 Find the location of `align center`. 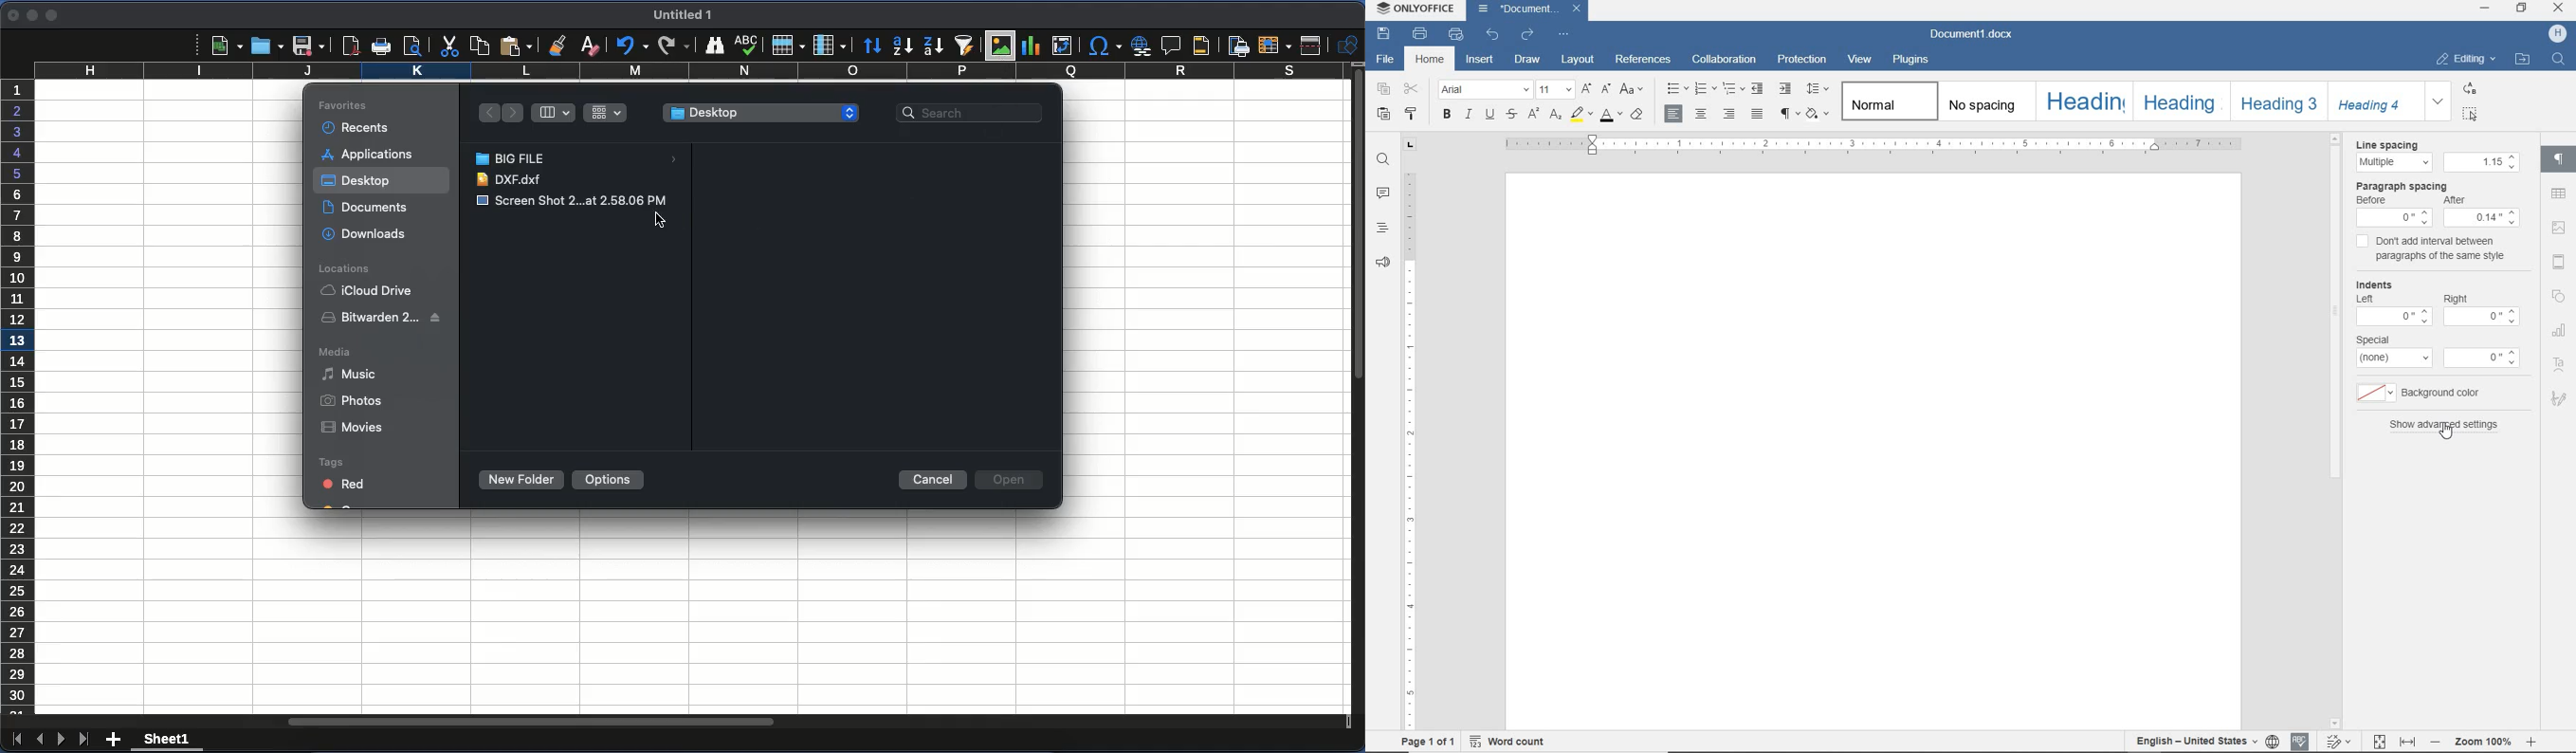

align center is located at coordinates (1702, 115).